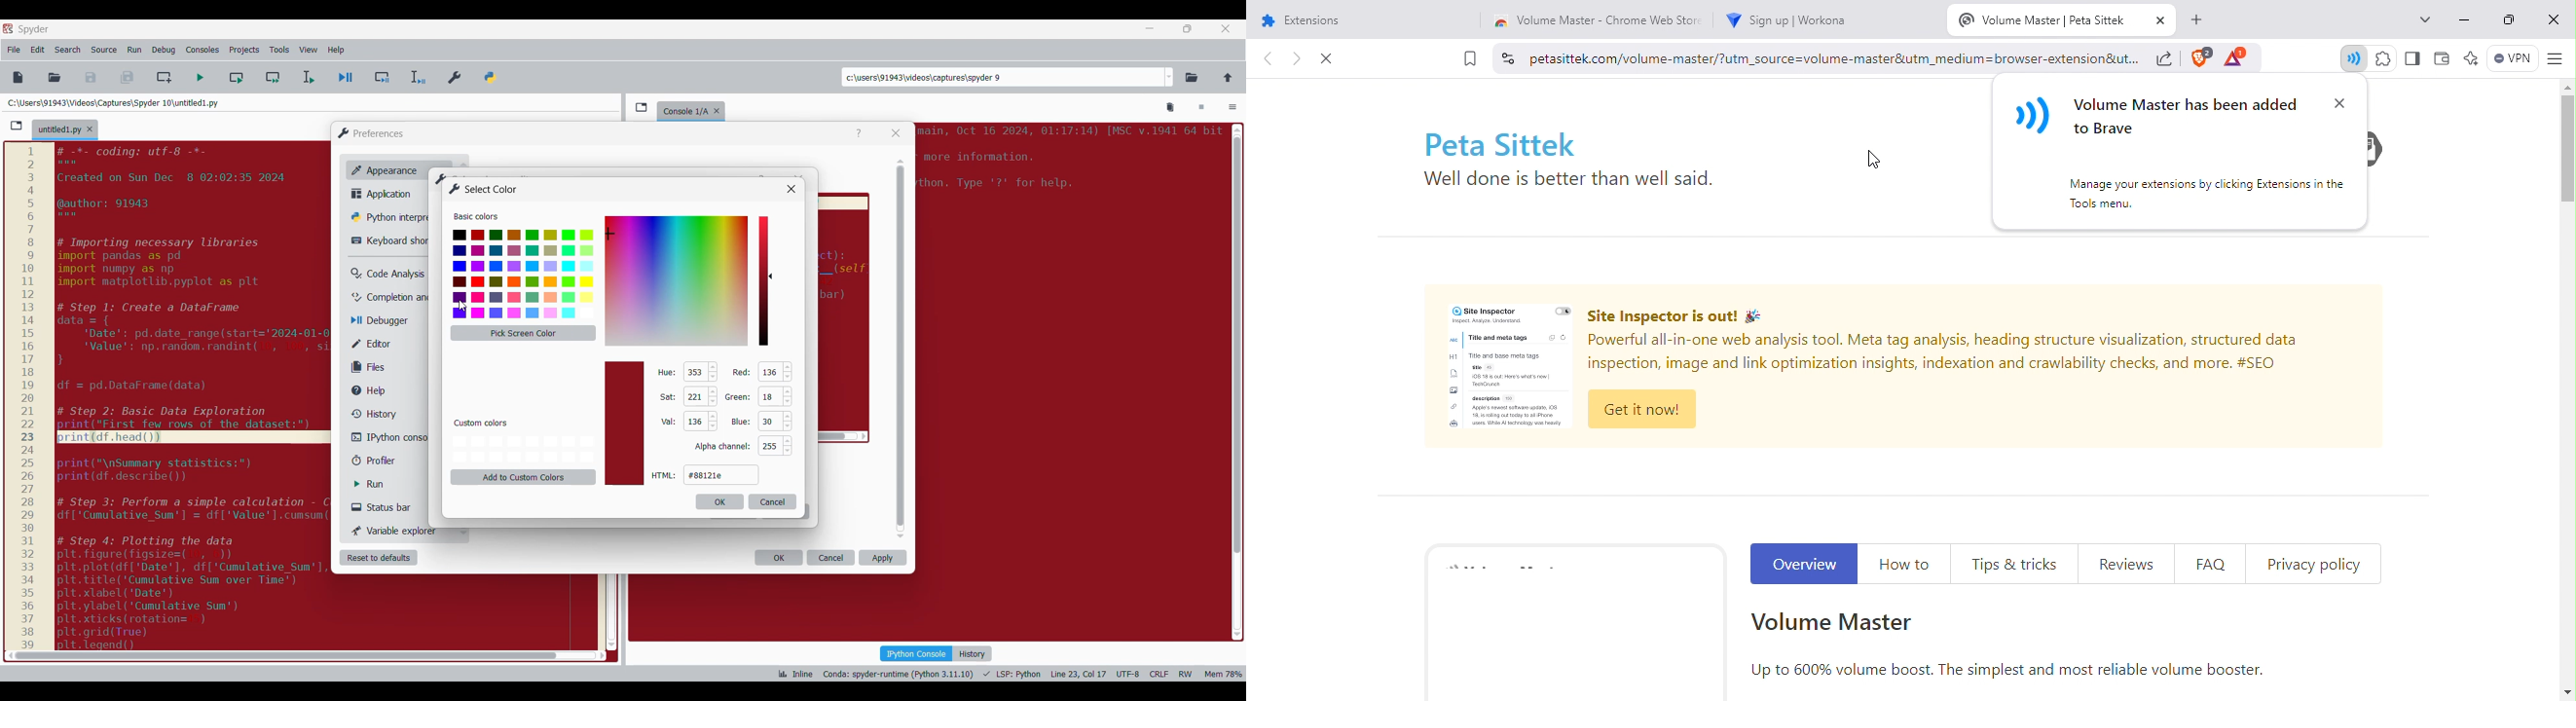  Describe the element at coordinates (164, 77) in the screenshot. I see `Create new cell at current line` at that location.